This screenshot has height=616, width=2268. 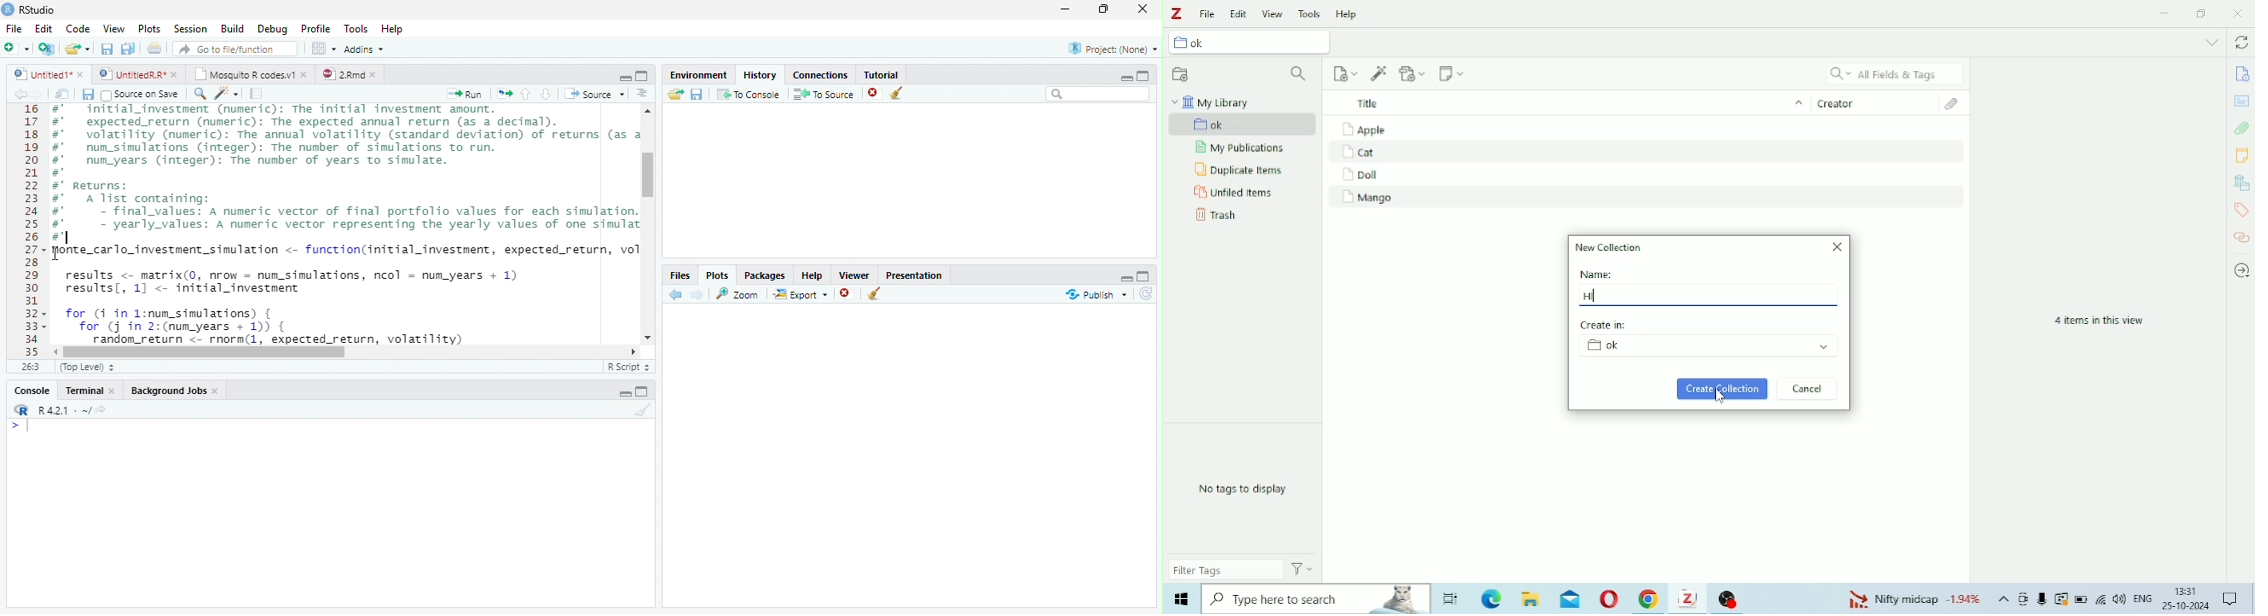 What do you see at coordinates (675, 95) in the screenshot?
I see `Load history from an existing file` at bounding box center [675, 95].